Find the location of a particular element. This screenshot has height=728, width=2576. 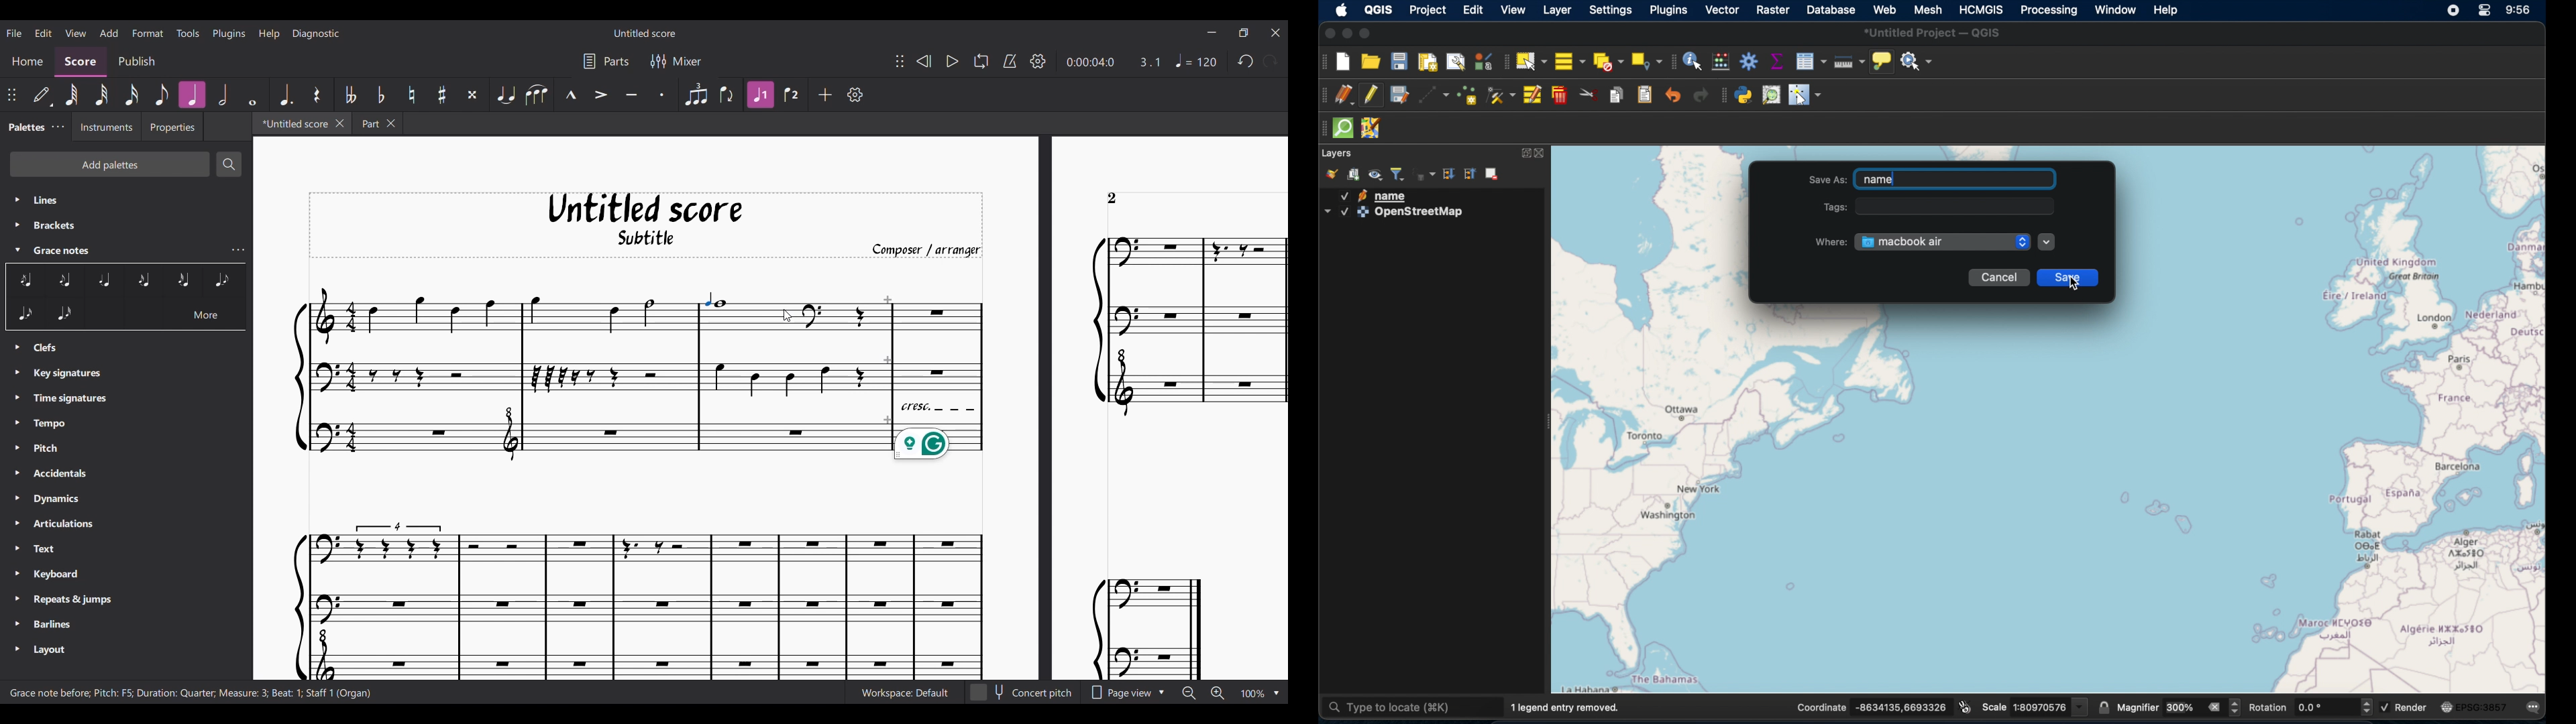

Slur is located at coordinates (537, 95).